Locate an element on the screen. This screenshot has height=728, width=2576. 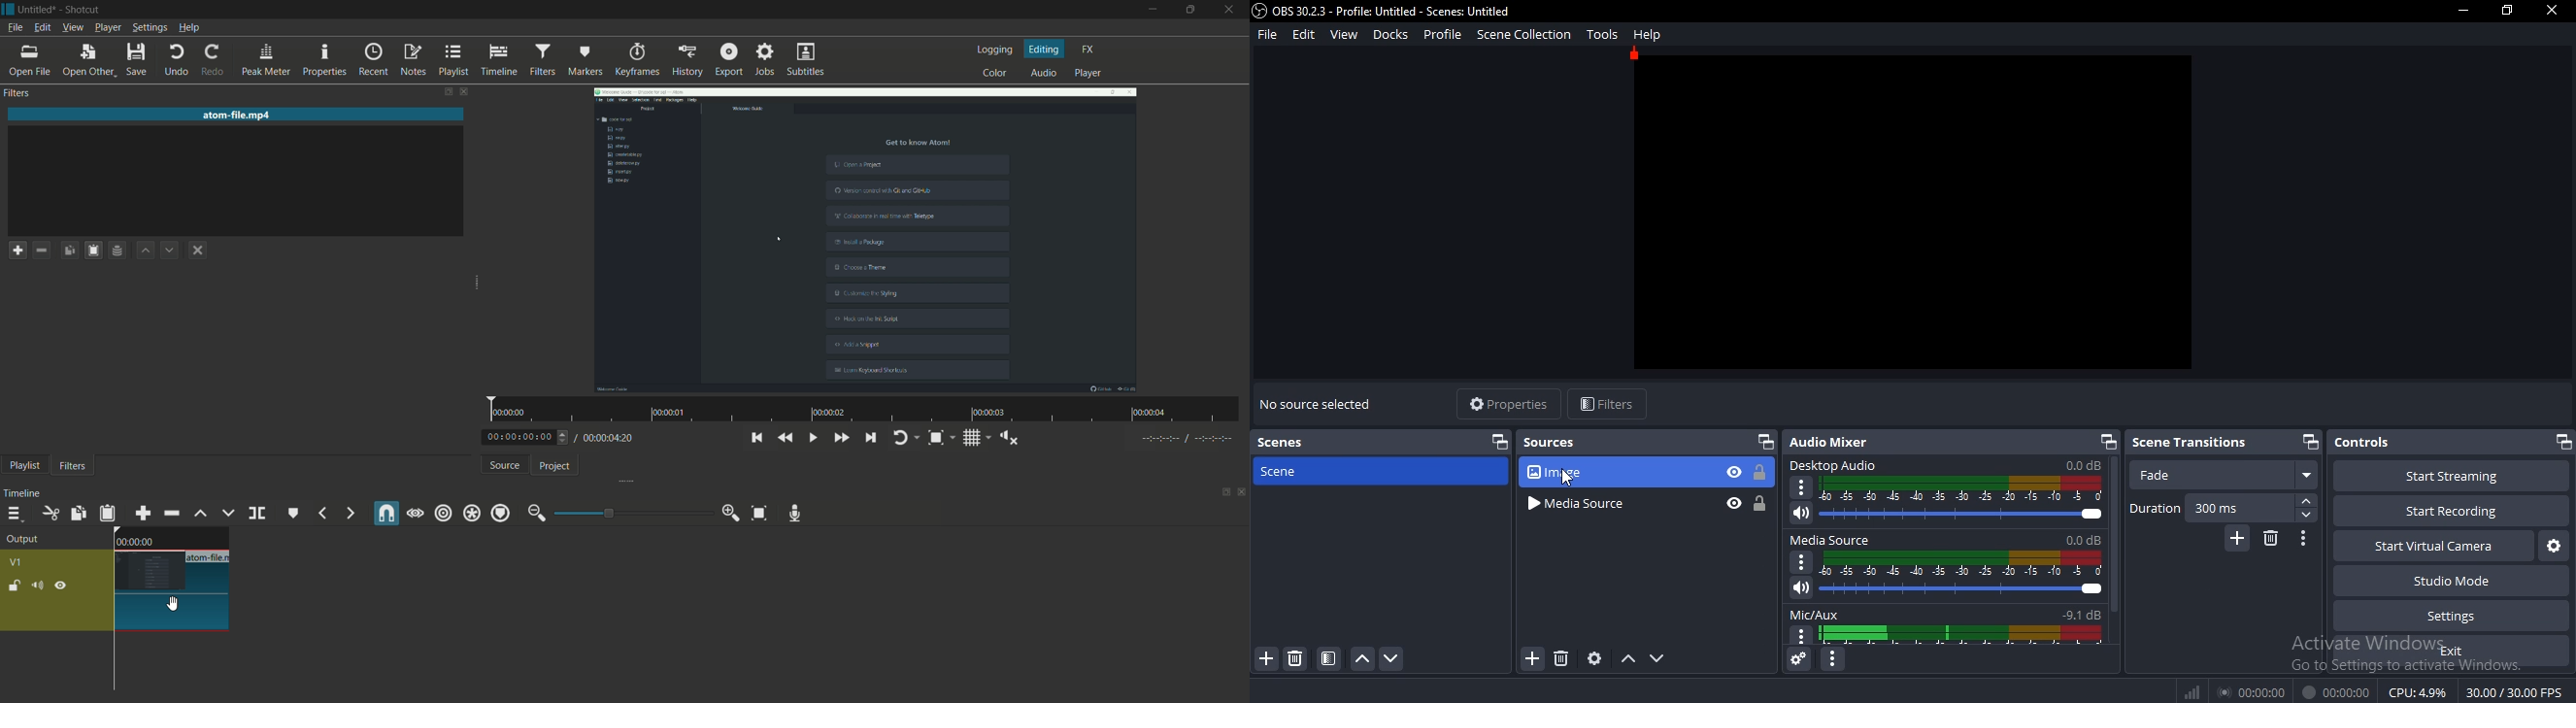
quickly play forward is located at coordinates (841, 436).